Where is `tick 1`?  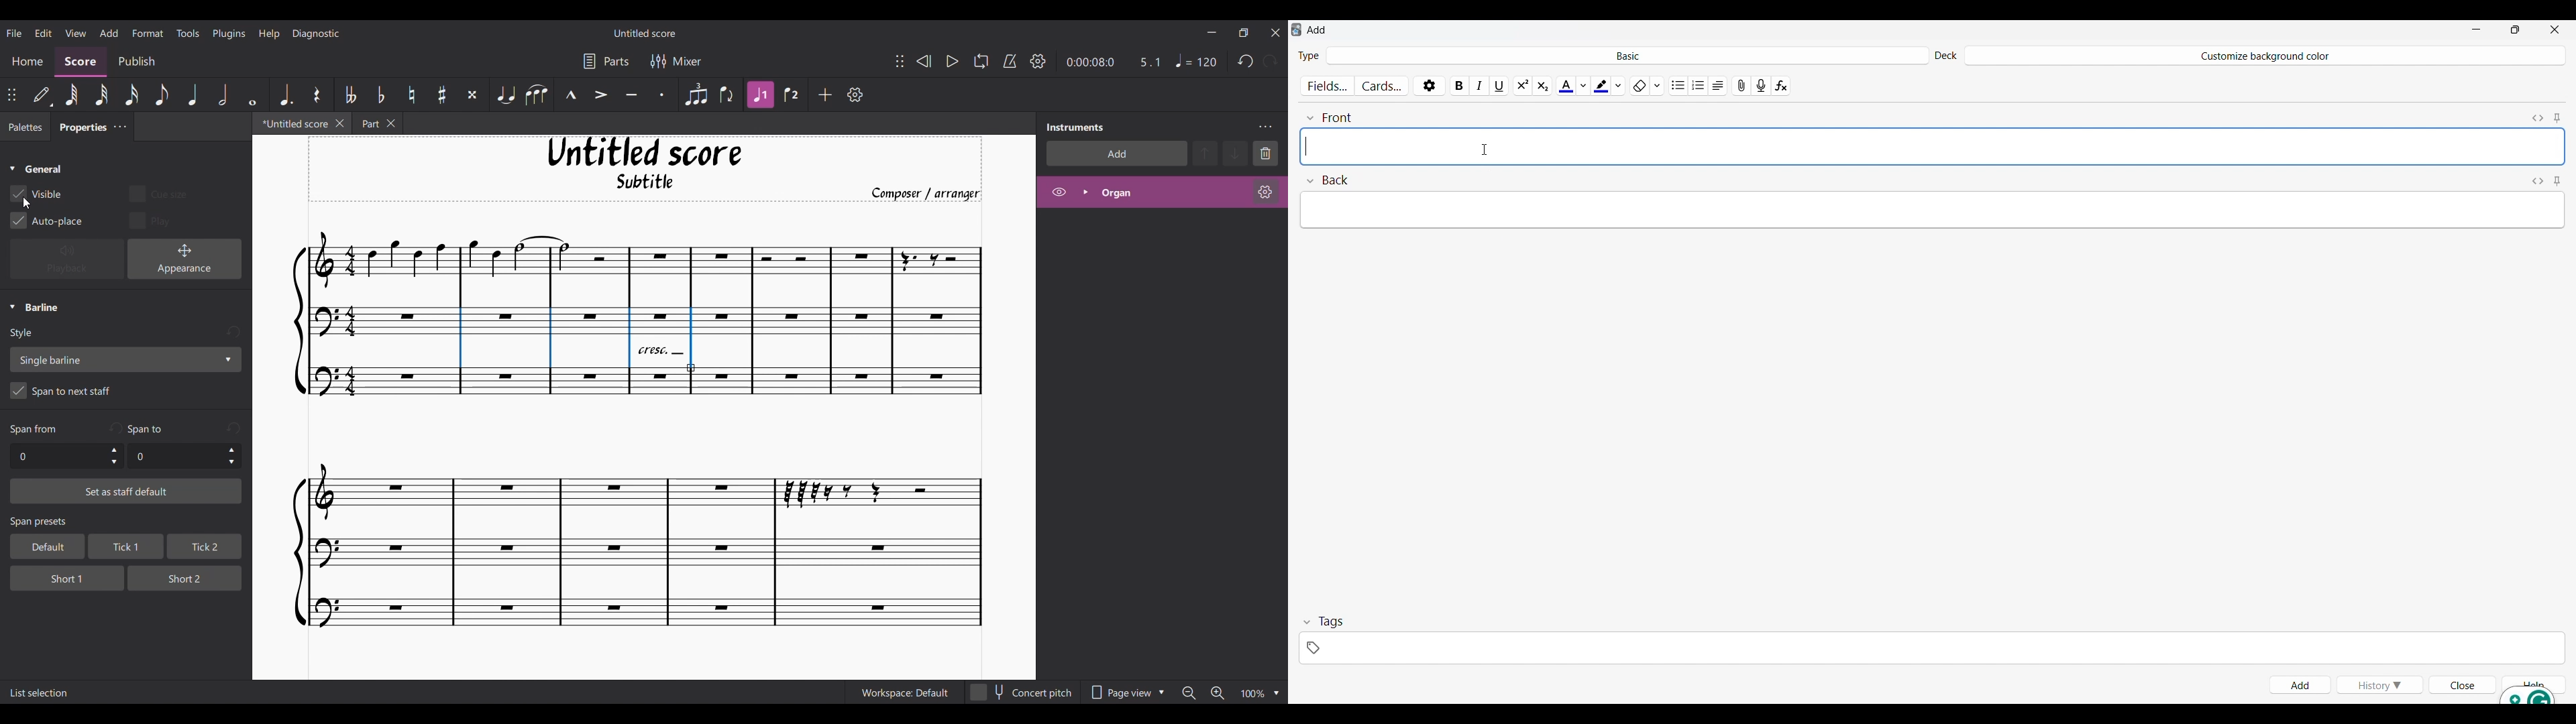
tick 1 is located at coordinates (123, 548).